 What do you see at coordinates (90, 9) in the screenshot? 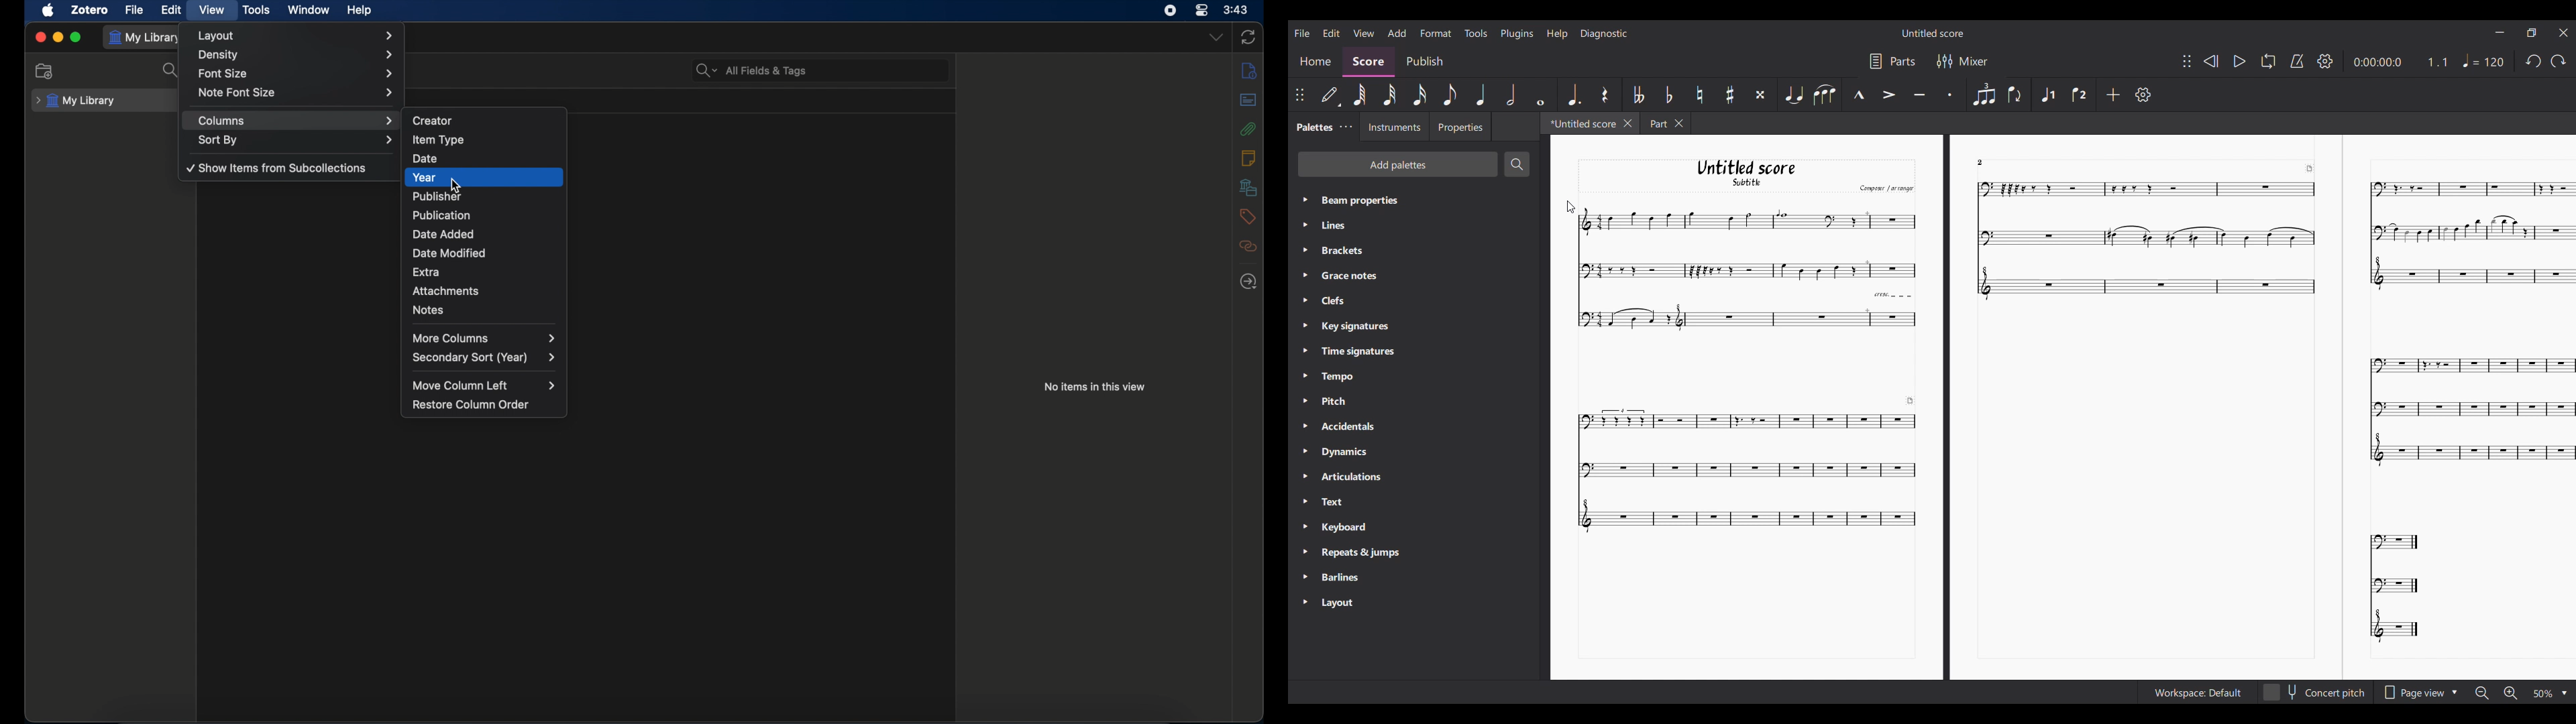
I see `zotero` at bounding box center [90, 9].